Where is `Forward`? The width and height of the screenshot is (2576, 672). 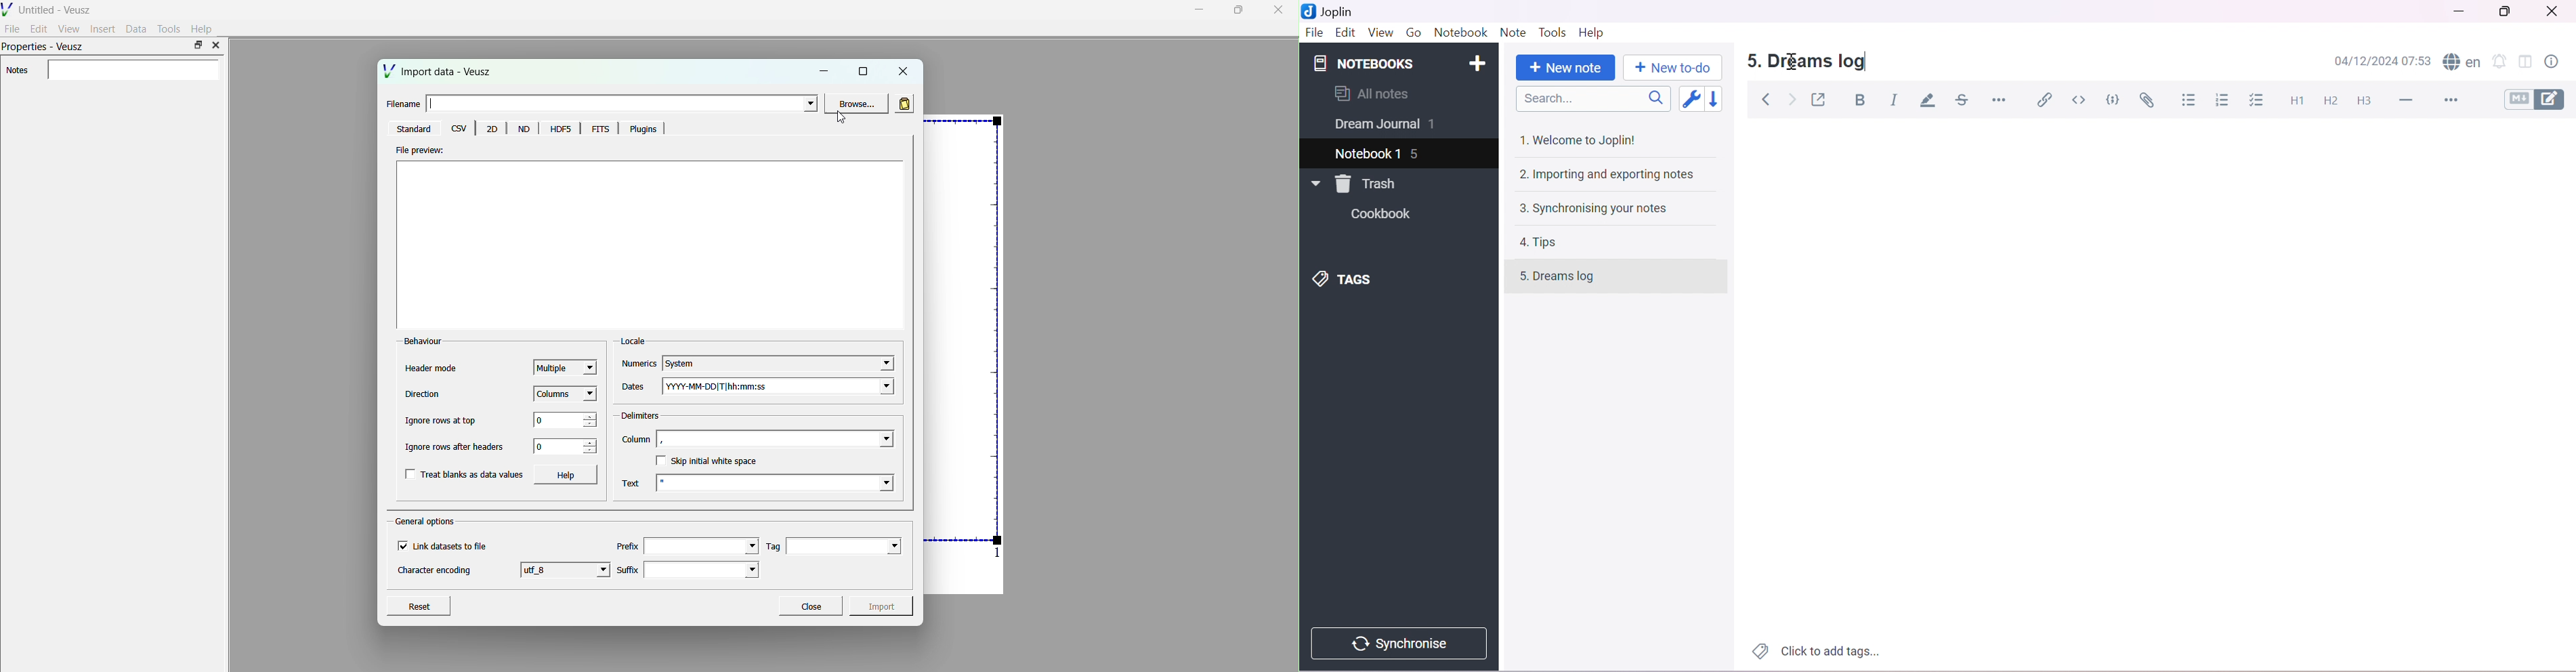 Forward is located at coordinates (1793, 101).